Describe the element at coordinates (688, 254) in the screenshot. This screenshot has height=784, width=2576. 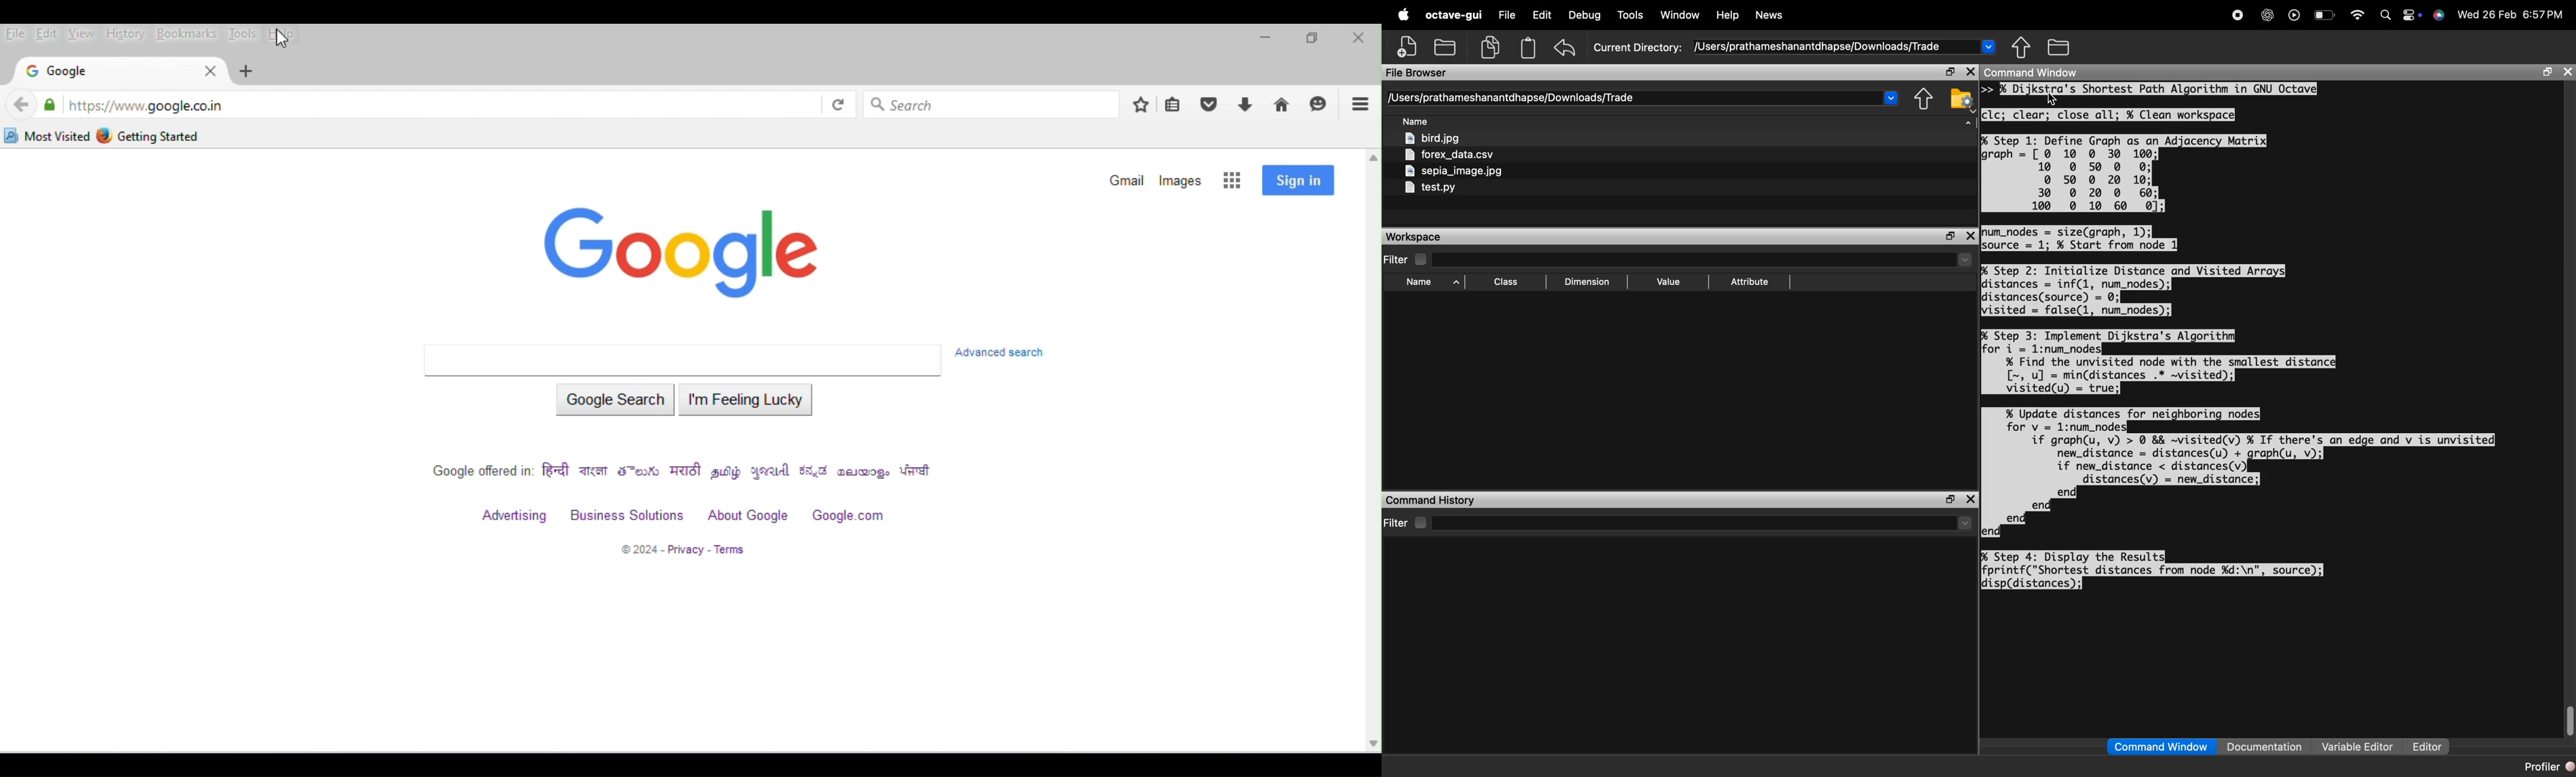
I see `google logo` at that location.